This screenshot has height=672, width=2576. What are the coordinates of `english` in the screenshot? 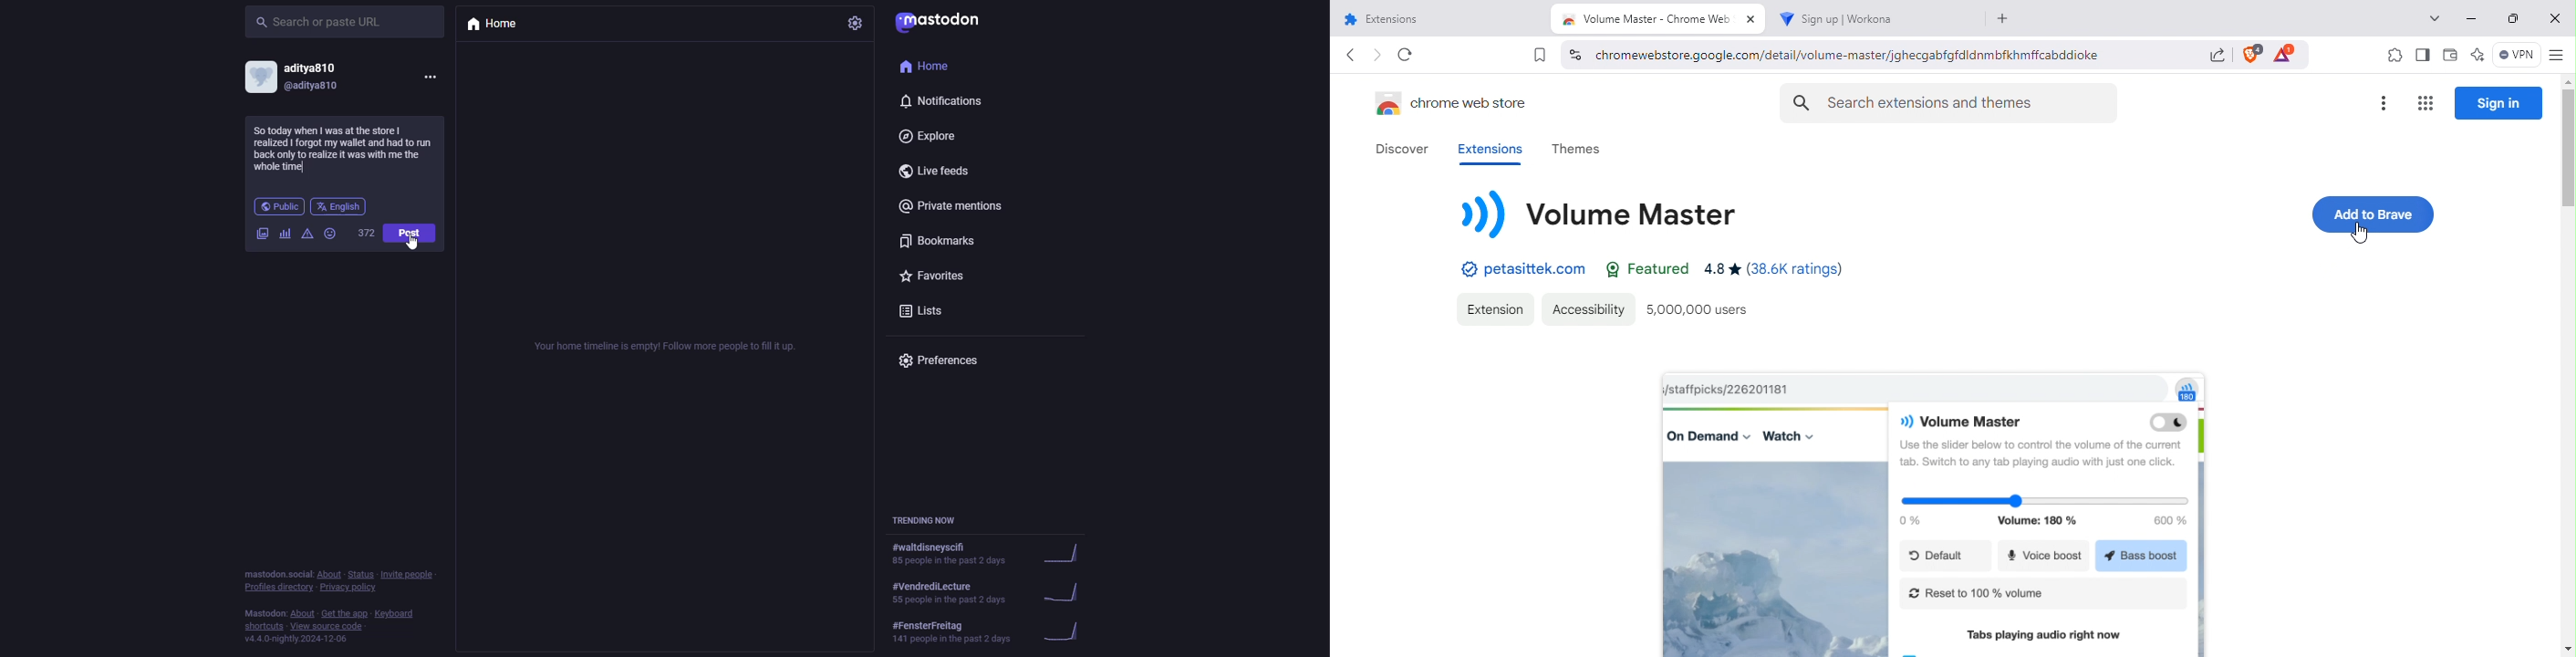 It's located at (339, 206).